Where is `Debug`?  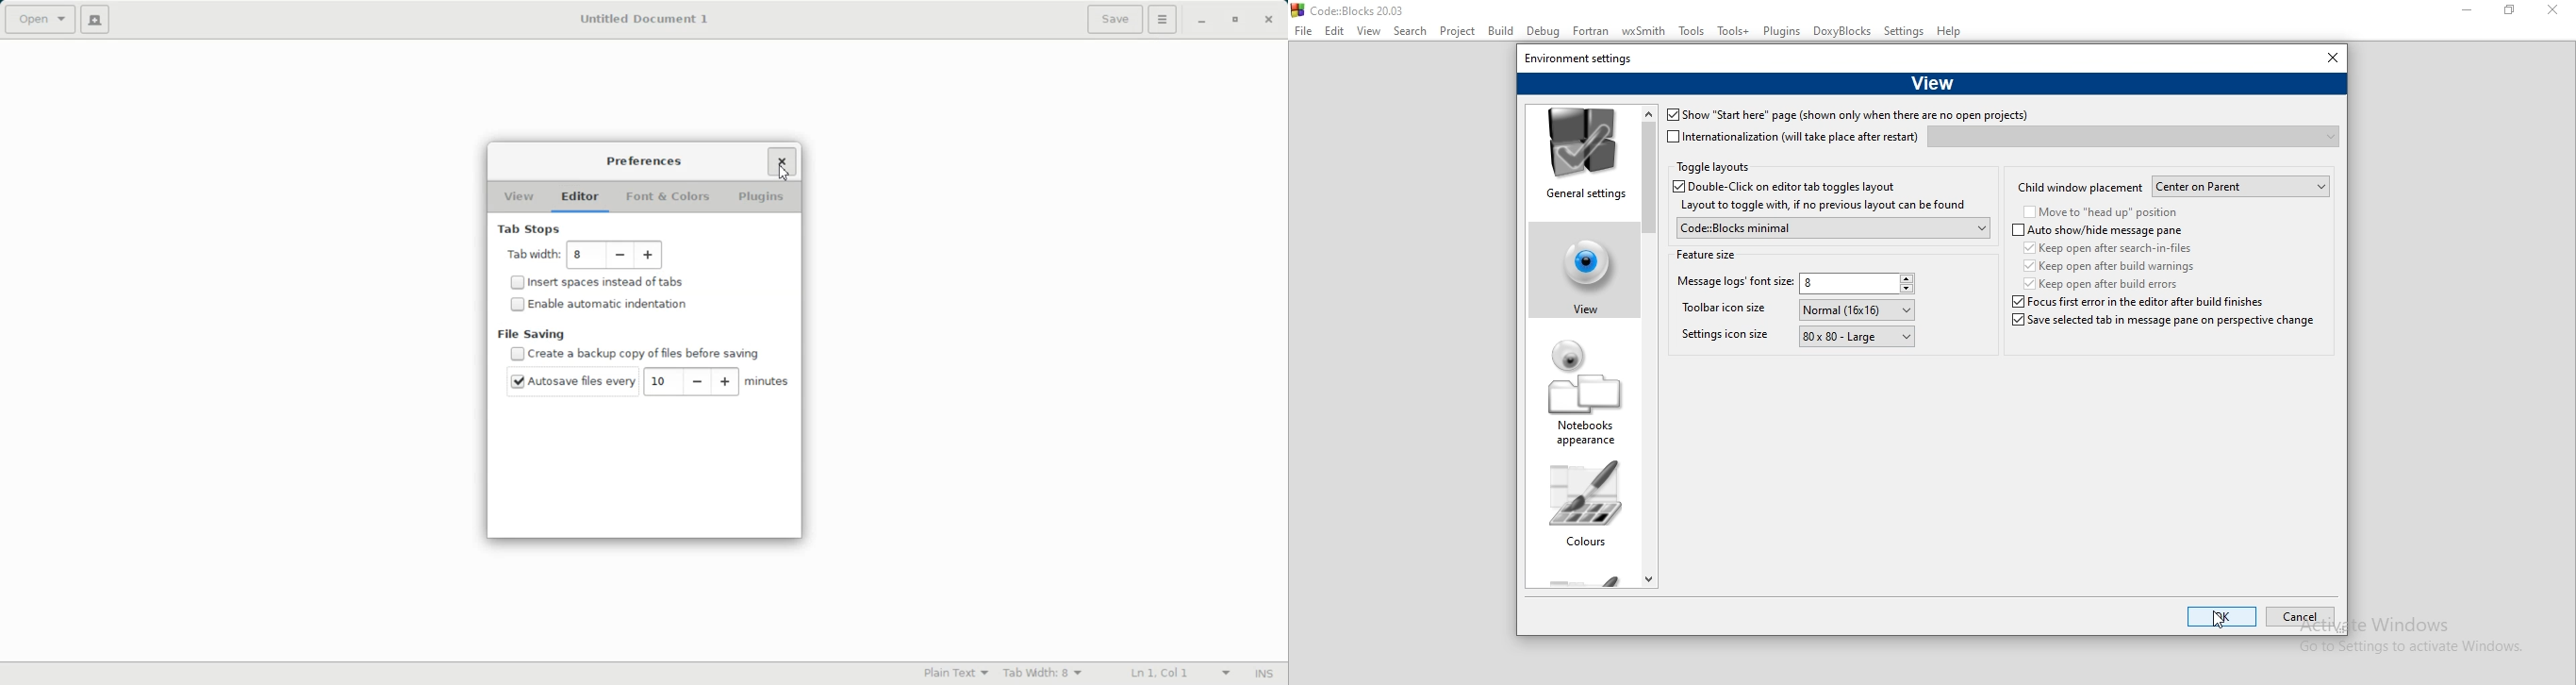 Debug is located at coordinates (1542, 32).